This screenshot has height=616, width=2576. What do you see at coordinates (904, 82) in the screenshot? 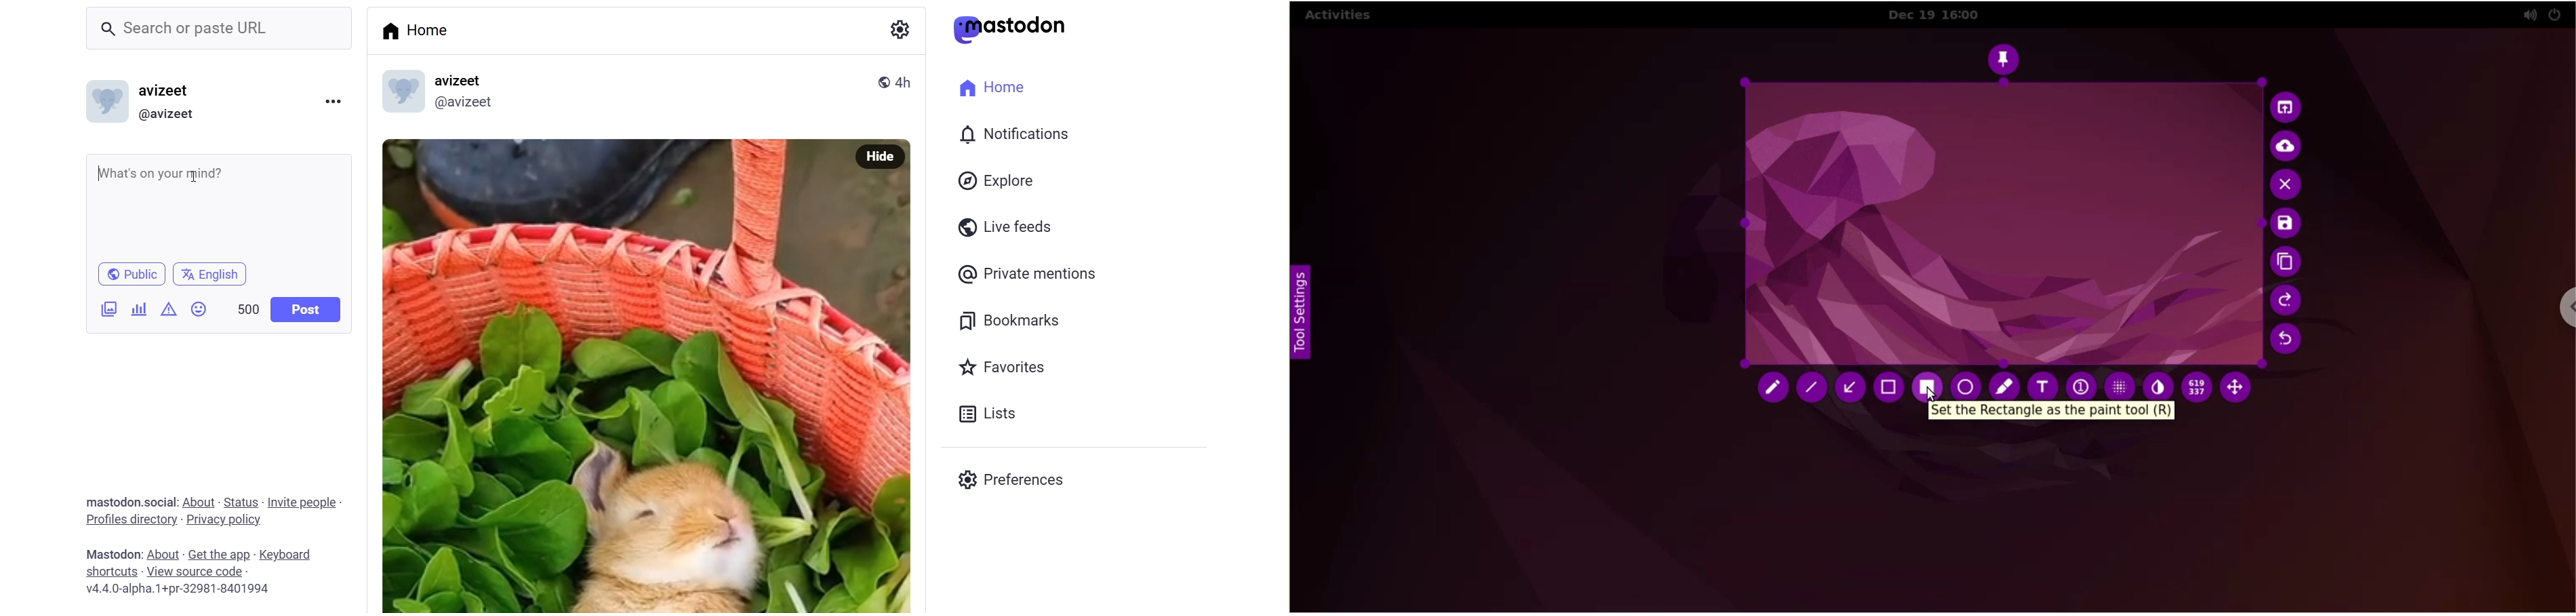
I see `4h` at bounding box center [904, 82].